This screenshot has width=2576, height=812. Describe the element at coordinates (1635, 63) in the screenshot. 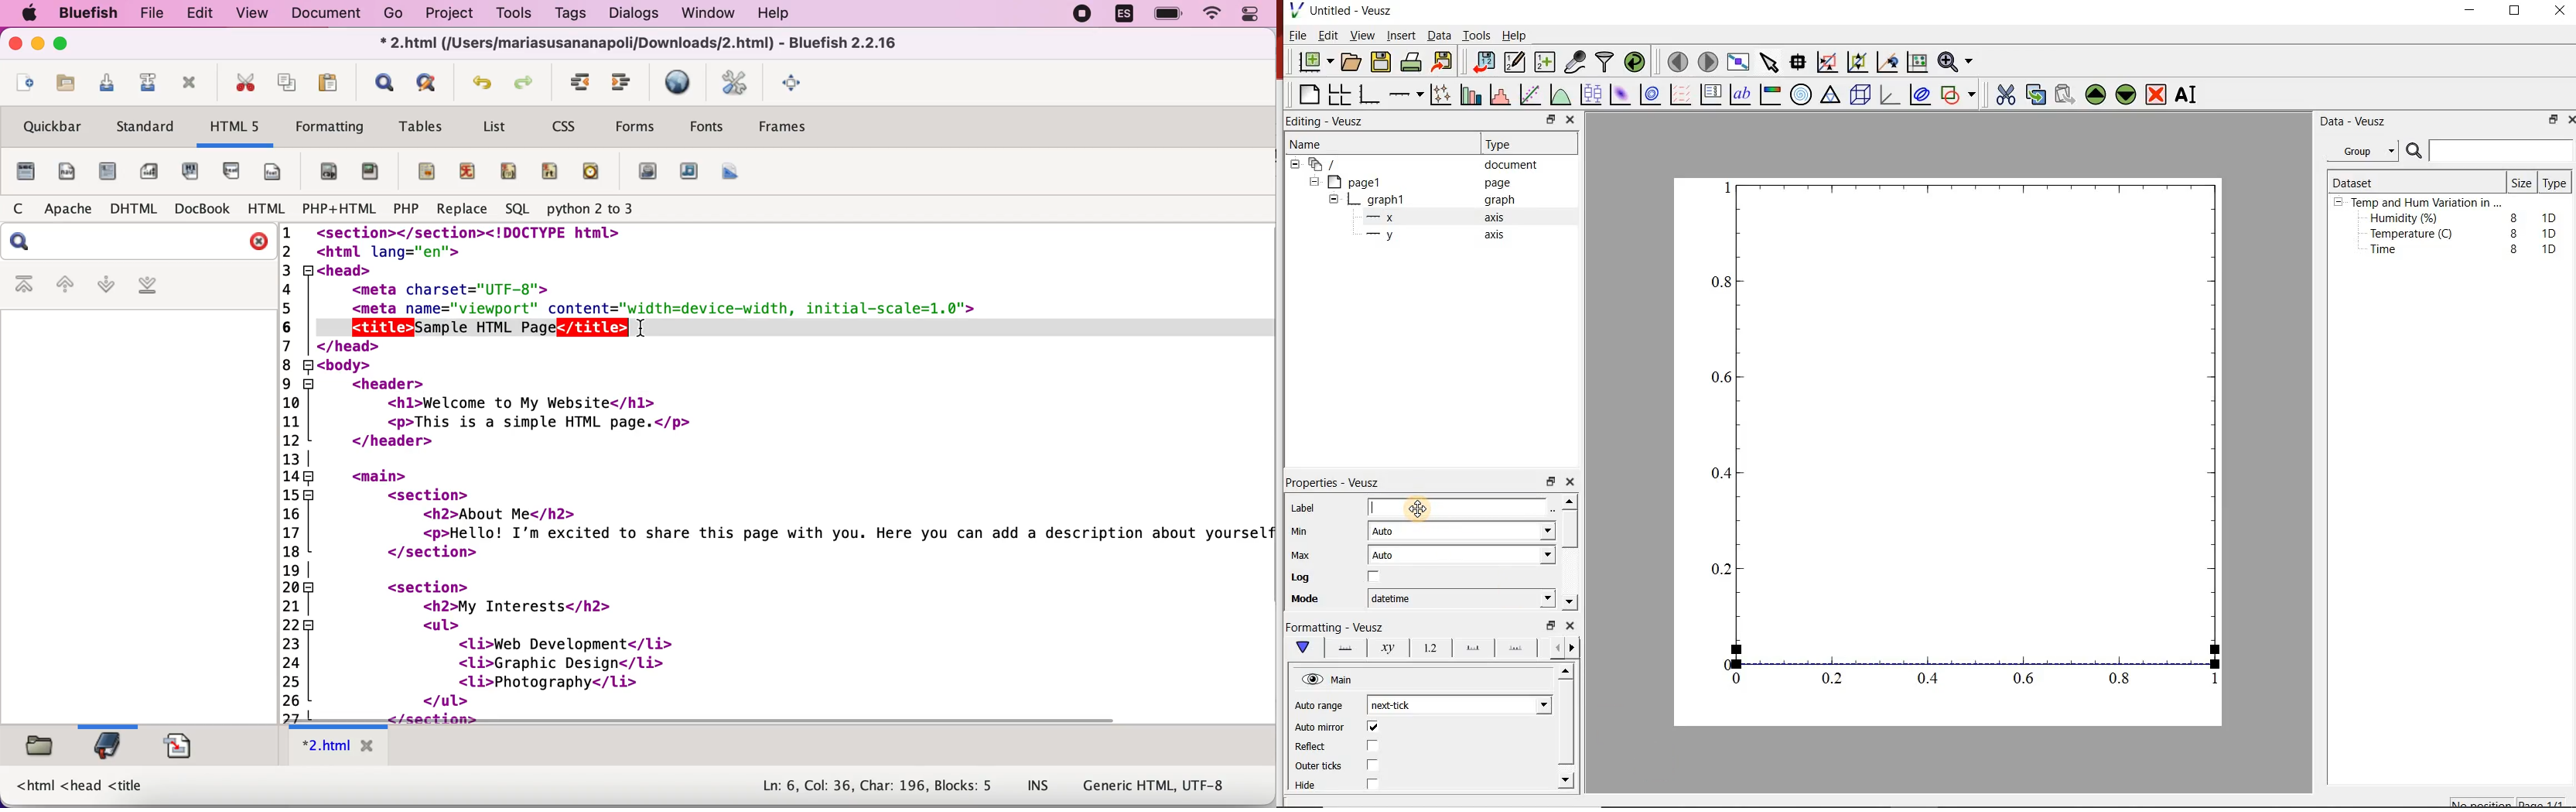

I see `reload linked datasets` at that location.